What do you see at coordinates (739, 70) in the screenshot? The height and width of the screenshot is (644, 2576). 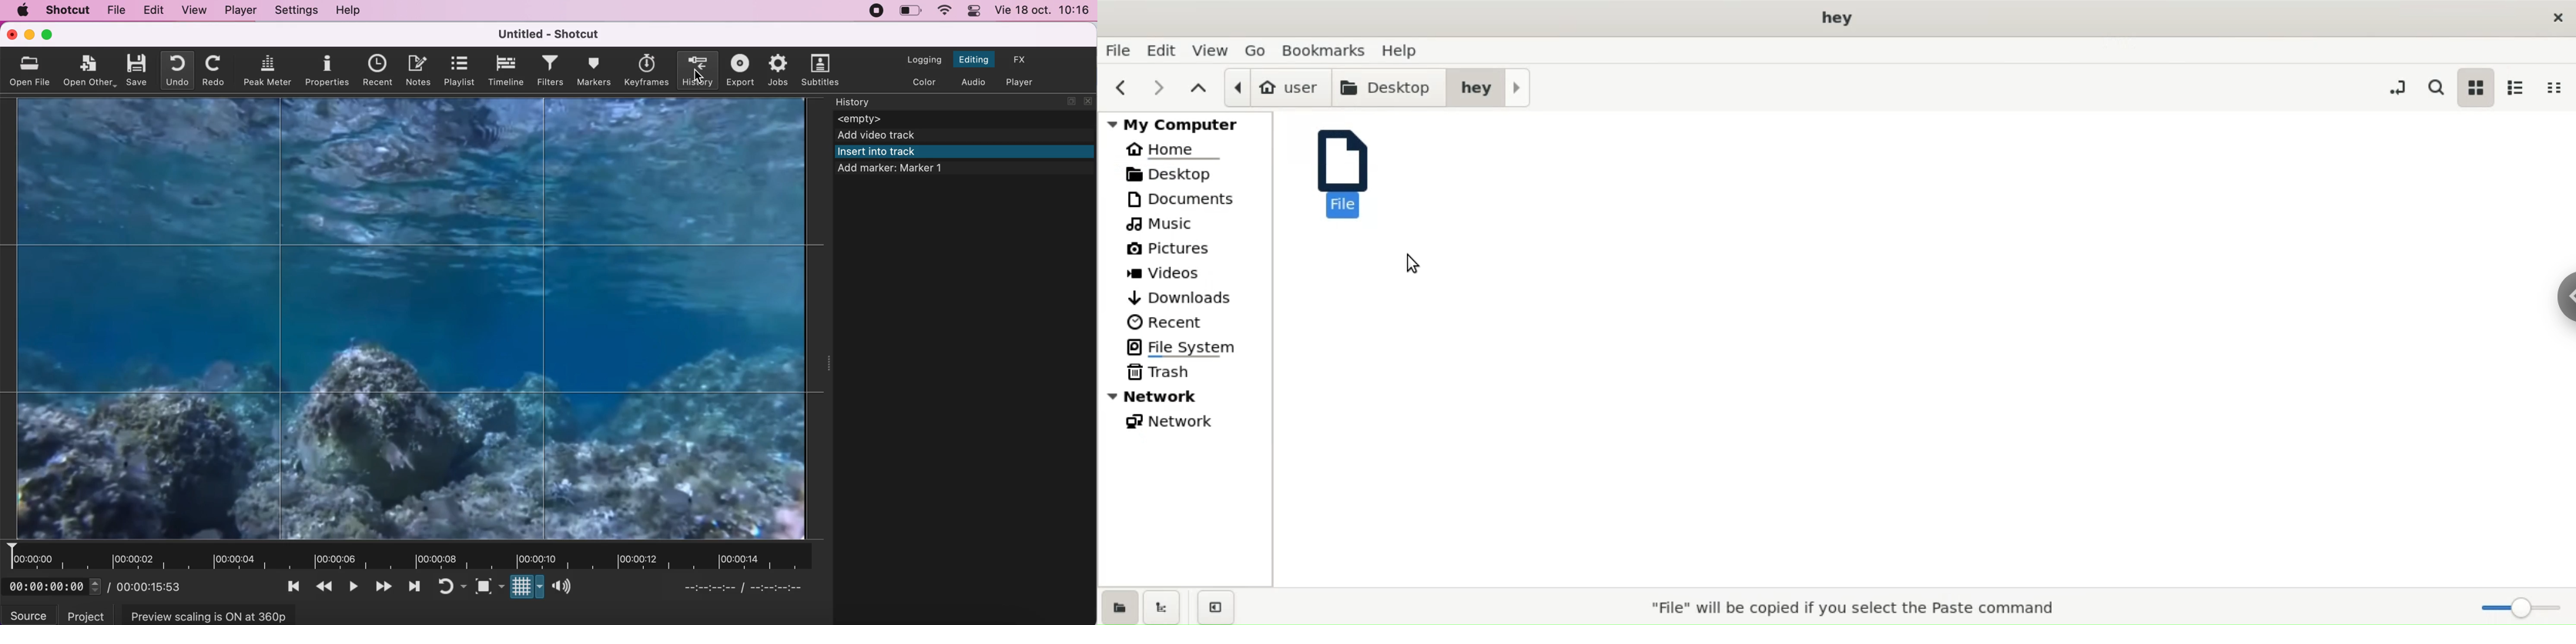 I see `export` at bounding box center [739, 70].